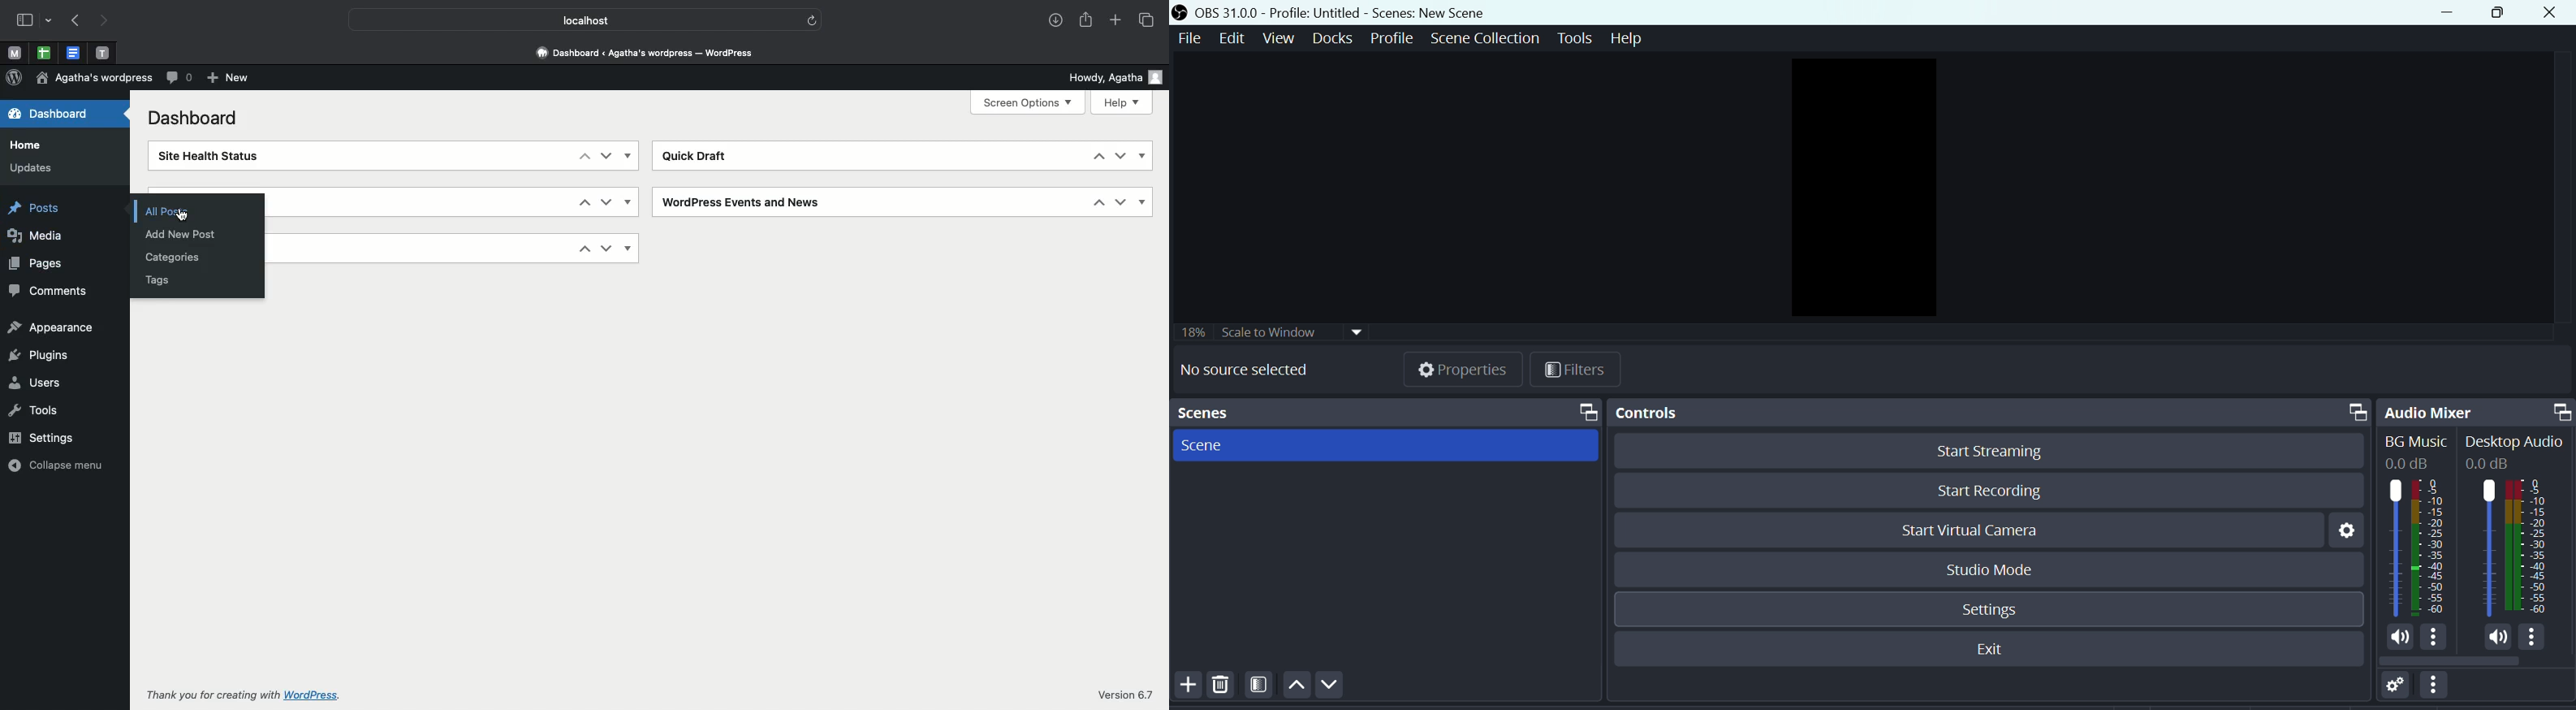  Describe the element at coordinates (1985, 568) in the screenshot. I see `Studio mode` at that location.